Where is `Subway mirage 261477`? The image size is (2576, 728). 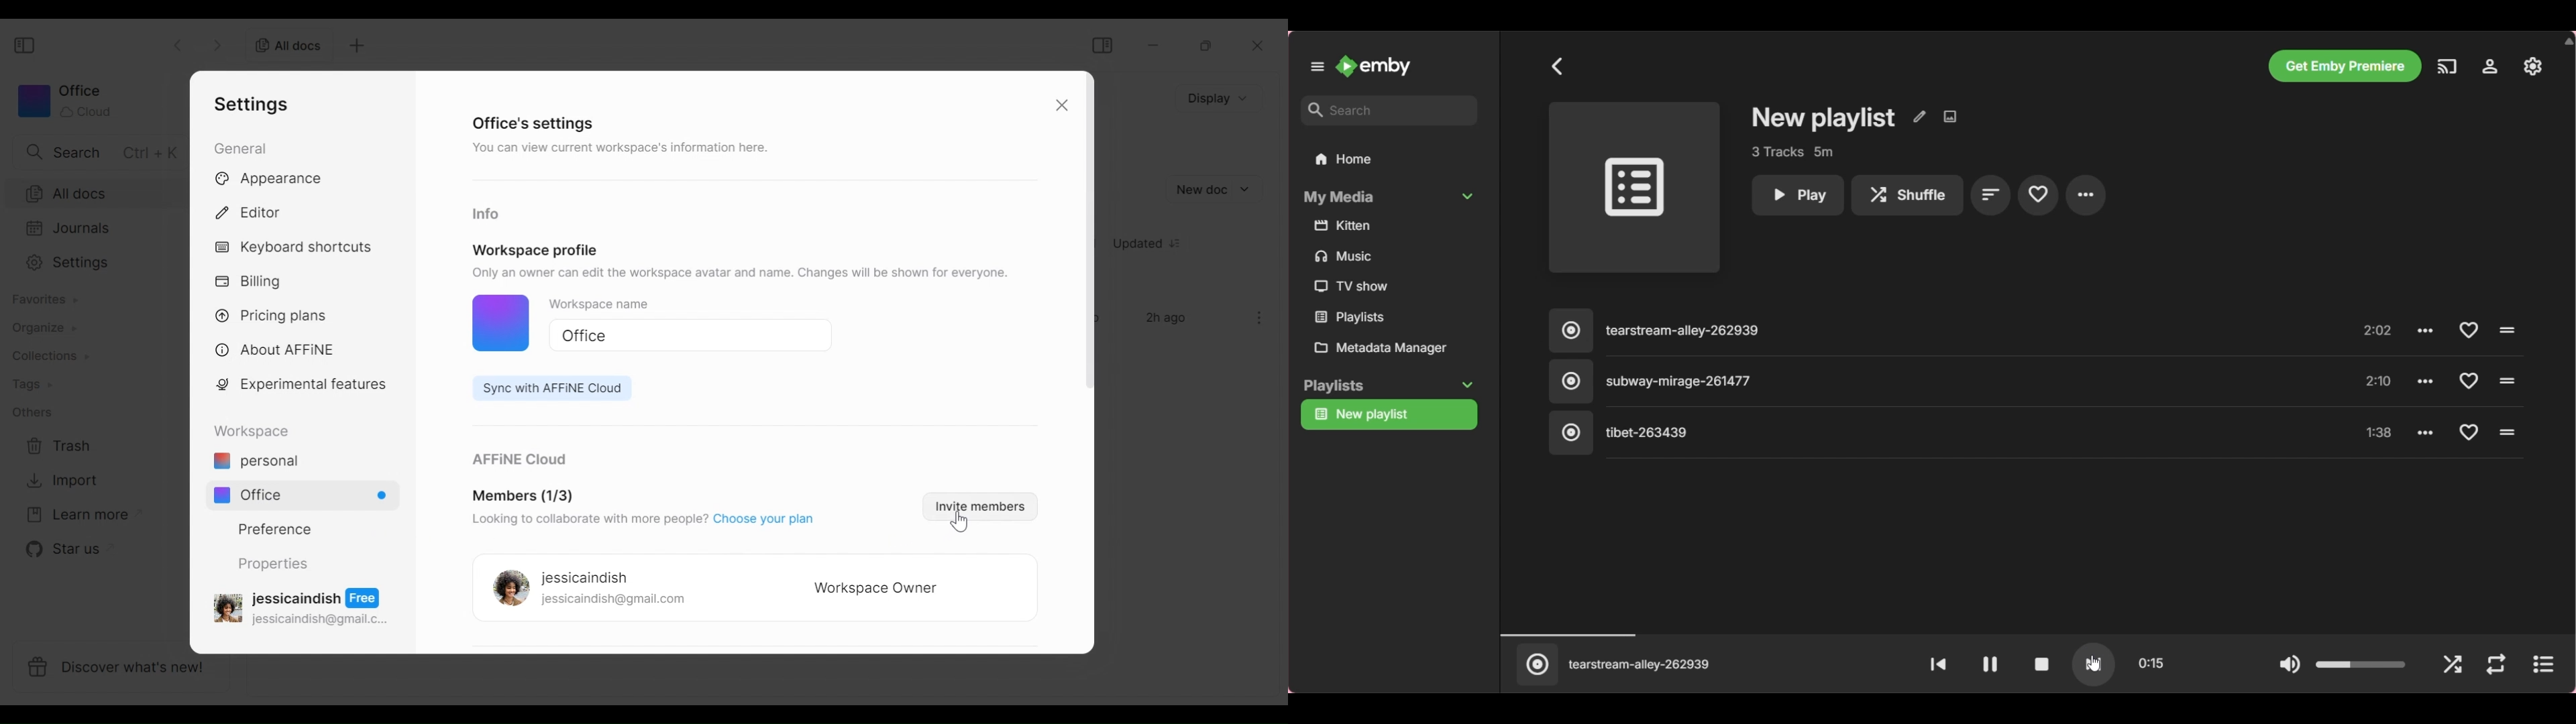 Subway mirage 261477 is located at coordinates (1658, 381).